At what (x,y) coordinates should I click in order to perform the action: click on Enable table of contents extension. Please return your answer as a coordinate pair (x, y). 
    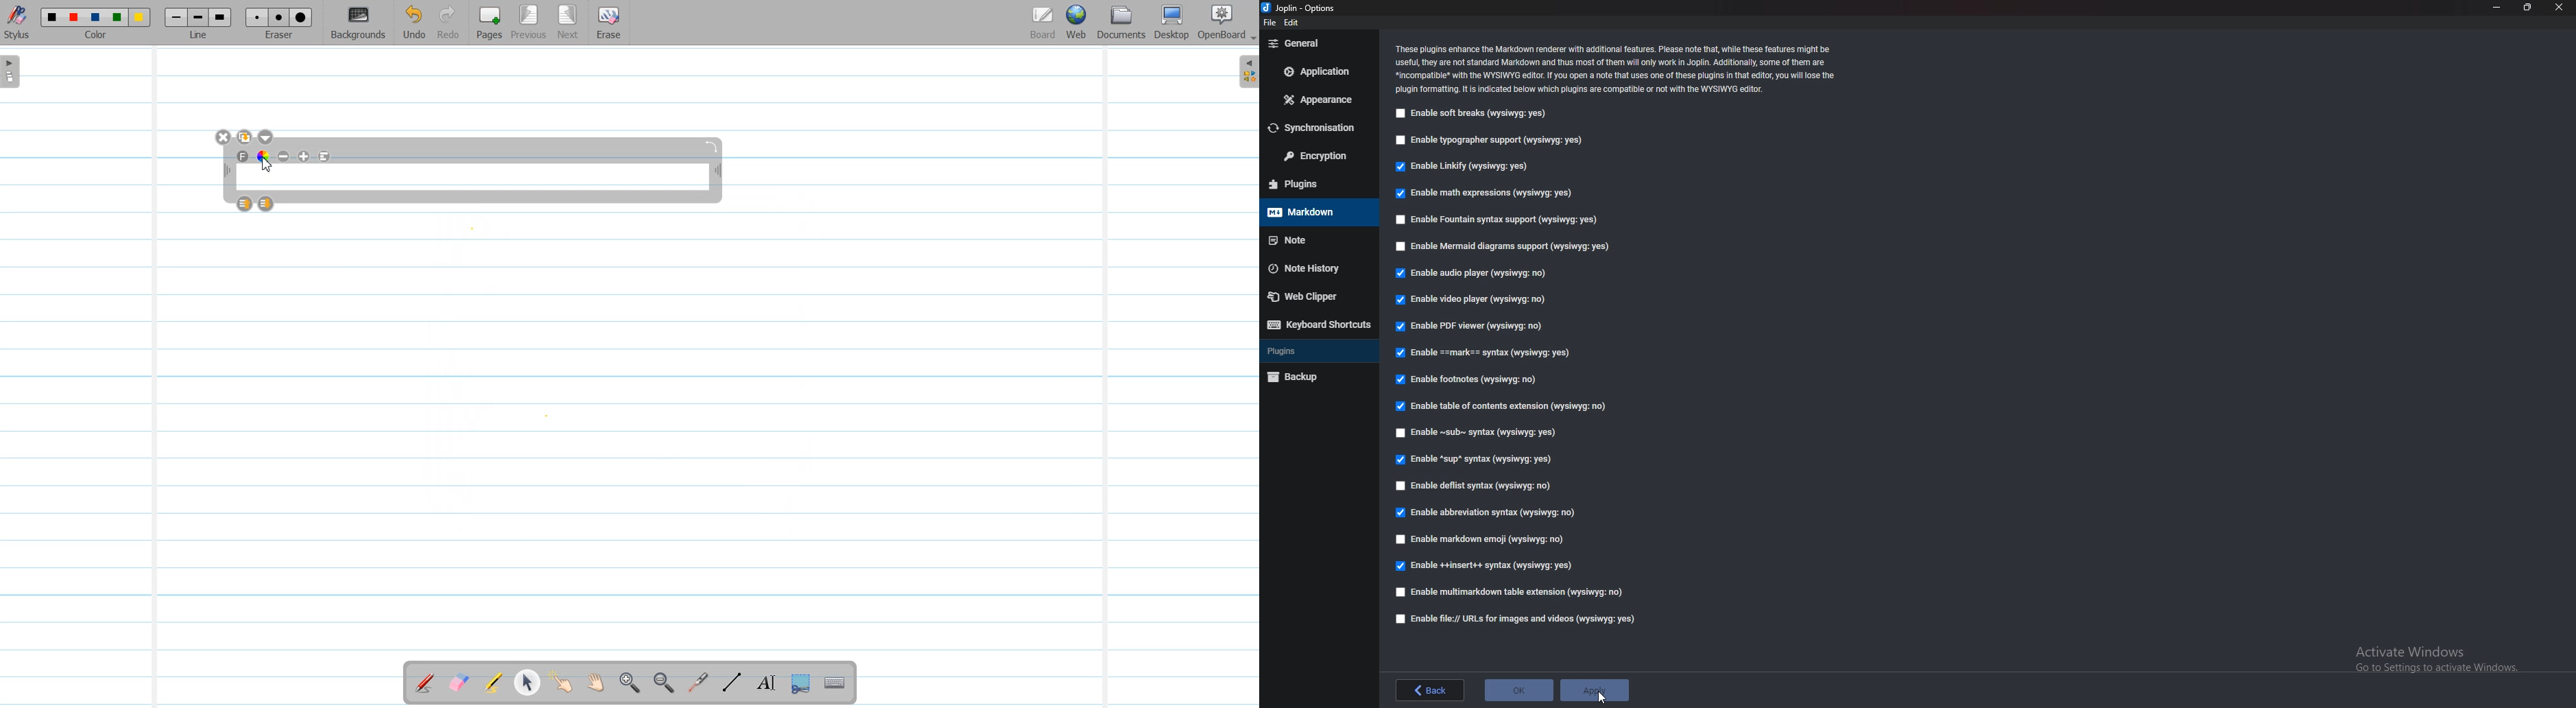
    Looking at the image, I should click on (1505, 405).